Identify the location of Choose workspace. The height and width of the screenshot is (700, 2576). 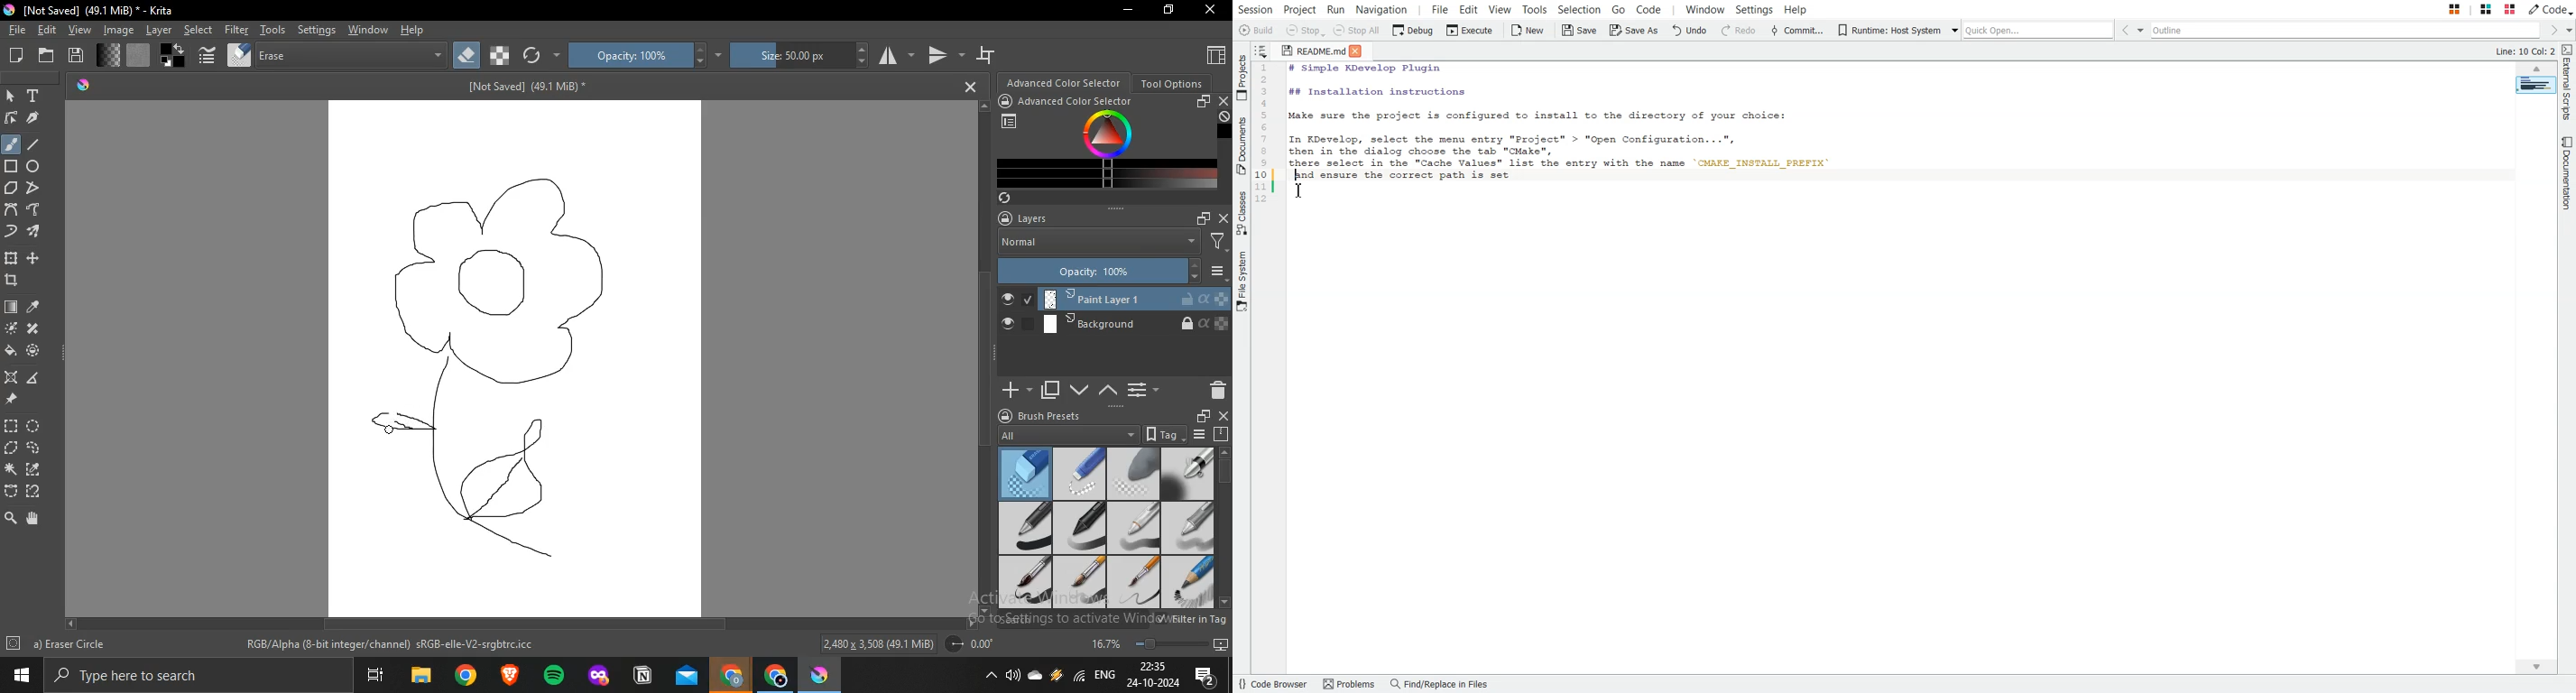
(1214, 54).